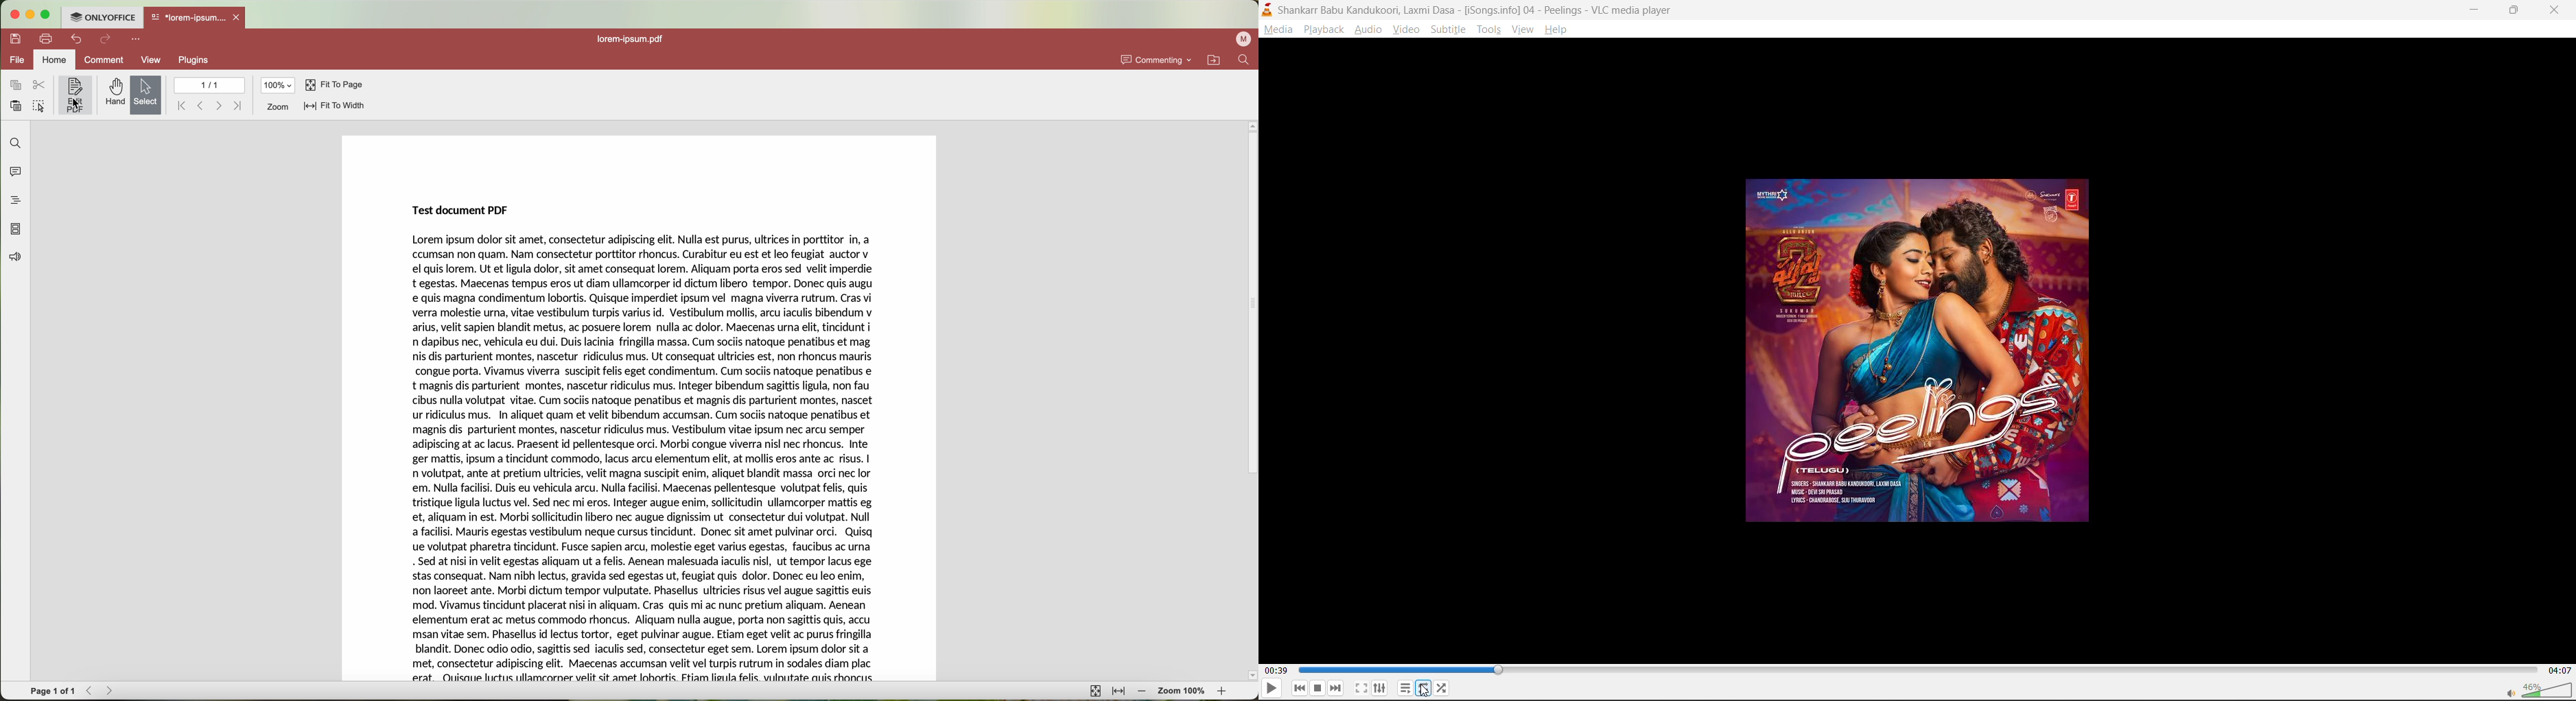  I want to click on save, so click(16, 39).